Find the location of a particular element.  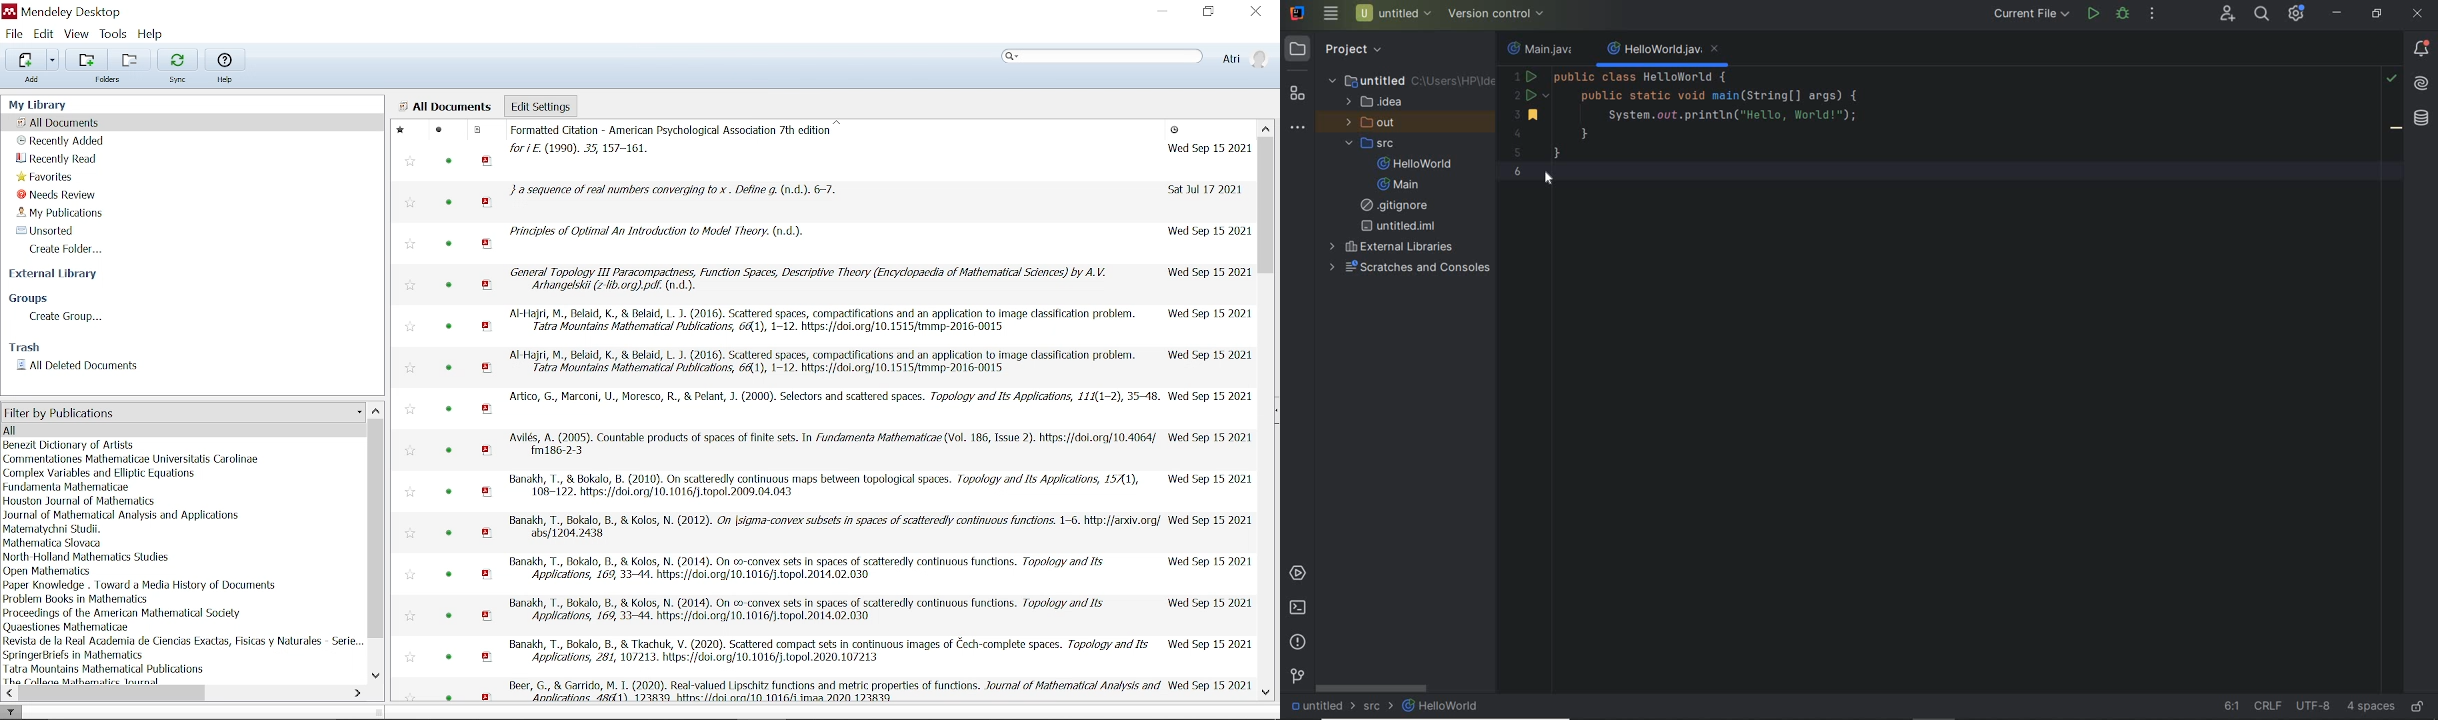

structure is located at coordinates (1297, 94).